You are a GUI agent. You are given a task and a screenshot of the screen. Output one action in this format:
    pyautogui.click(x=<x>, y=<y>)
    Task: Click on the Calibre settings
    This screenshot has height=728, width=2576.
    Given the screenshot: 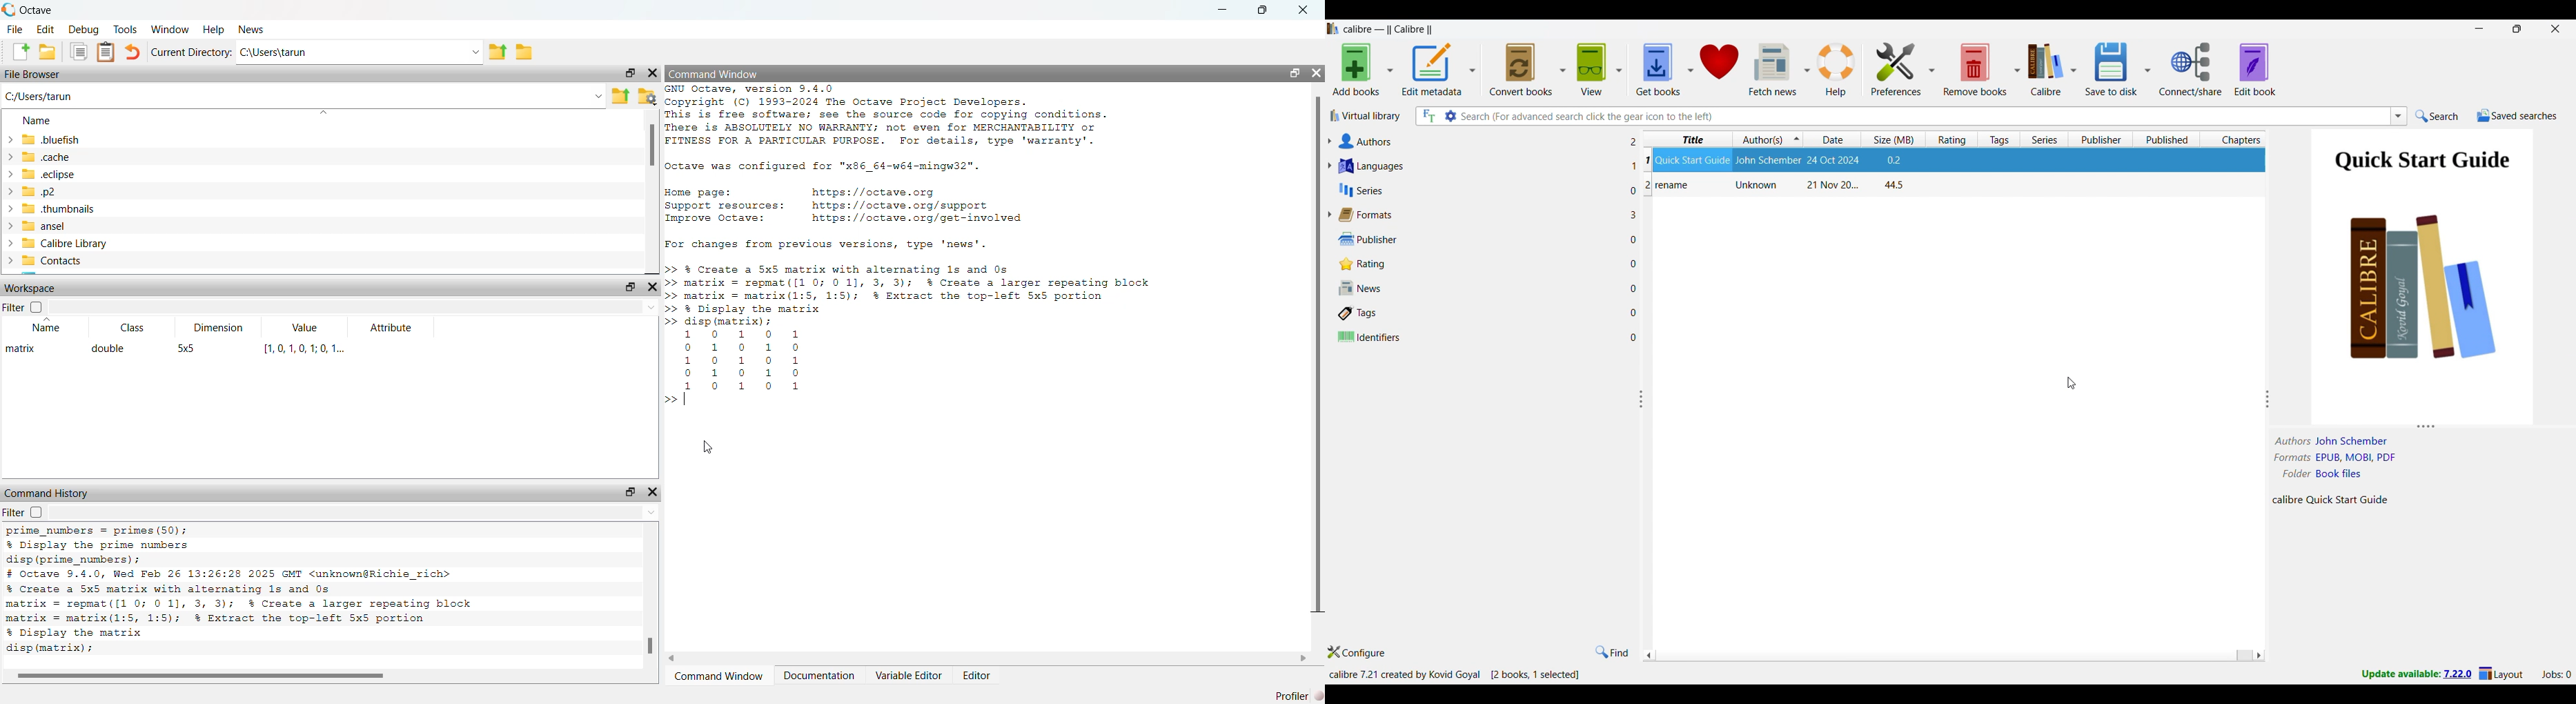 What is the action you would take?
    pyautogui.click(x=2052, y=68)
    